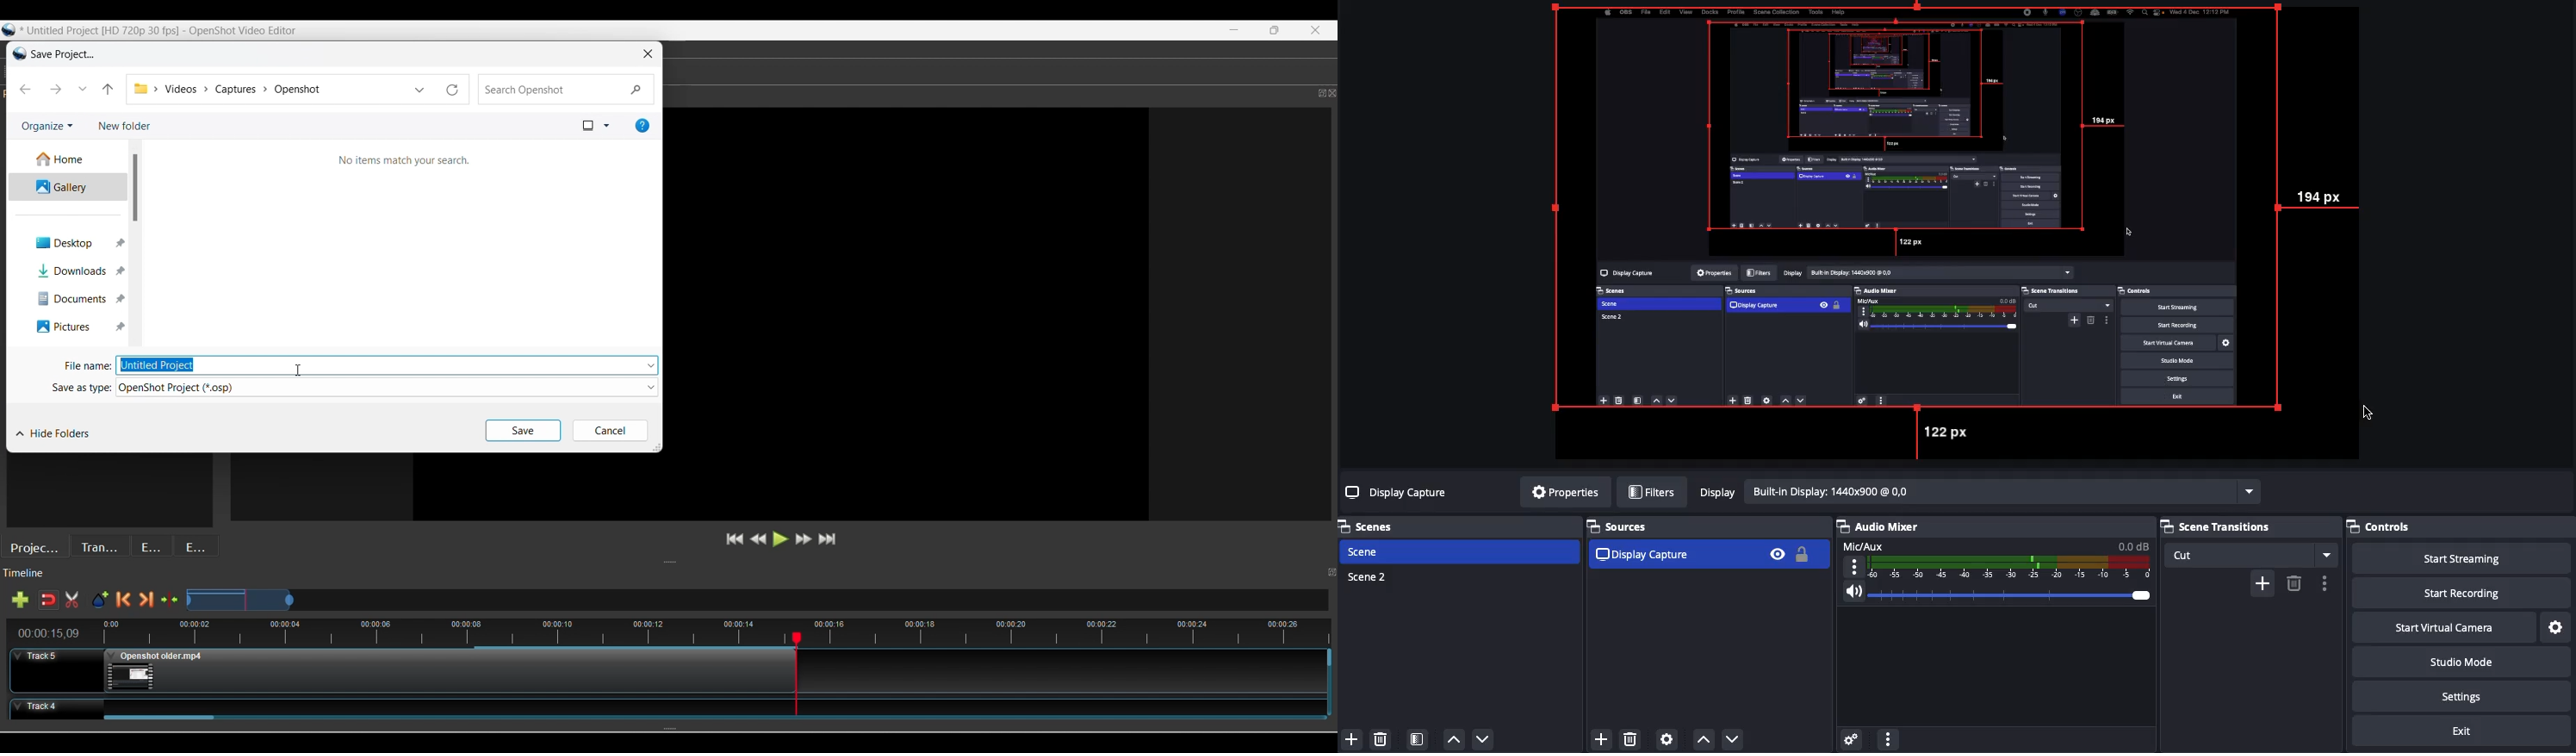  What do you see at coordinates (48, 600) in the screenshot?
I see `Disable snapping` at bounding box center [48, 600].